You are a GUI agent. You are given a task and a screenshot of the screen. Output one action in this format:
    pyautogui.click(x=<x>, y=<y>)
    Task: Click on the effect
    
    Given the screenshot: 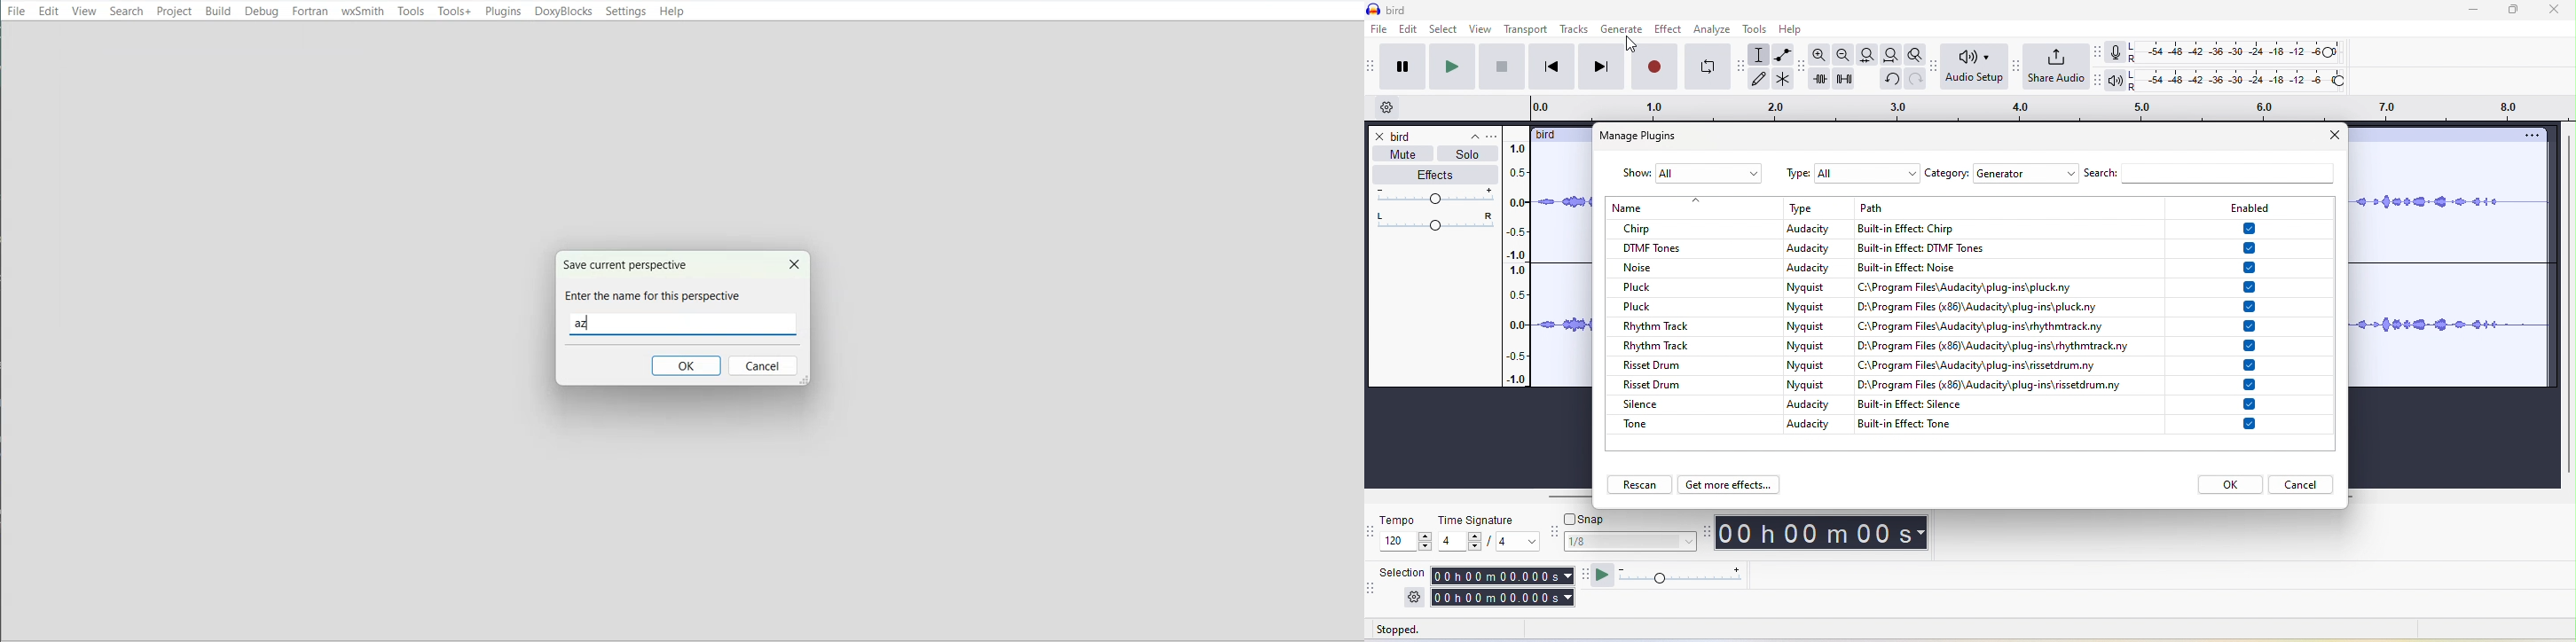 What is the action you would take?
    pyautogui.click(x=1671, y=31)
    